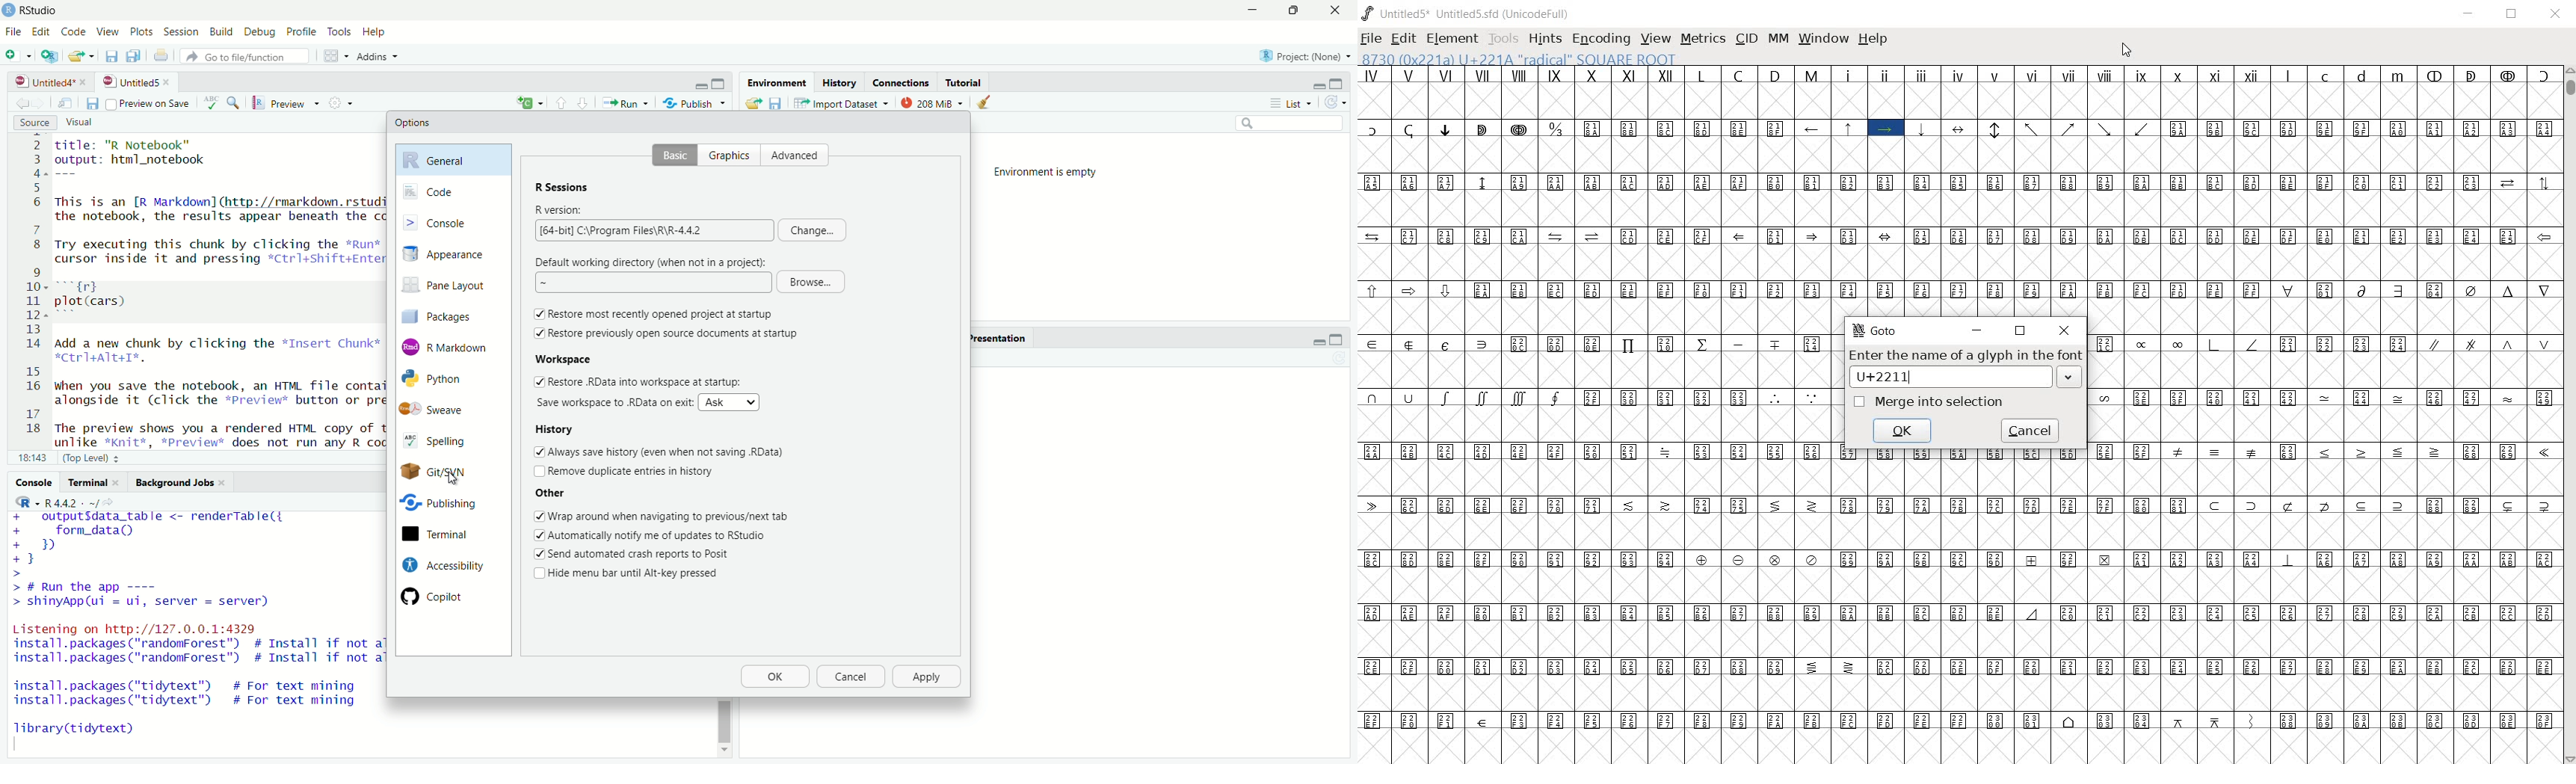 The image size is (2576, 784). I want to click on Apply, so click(928, 677).